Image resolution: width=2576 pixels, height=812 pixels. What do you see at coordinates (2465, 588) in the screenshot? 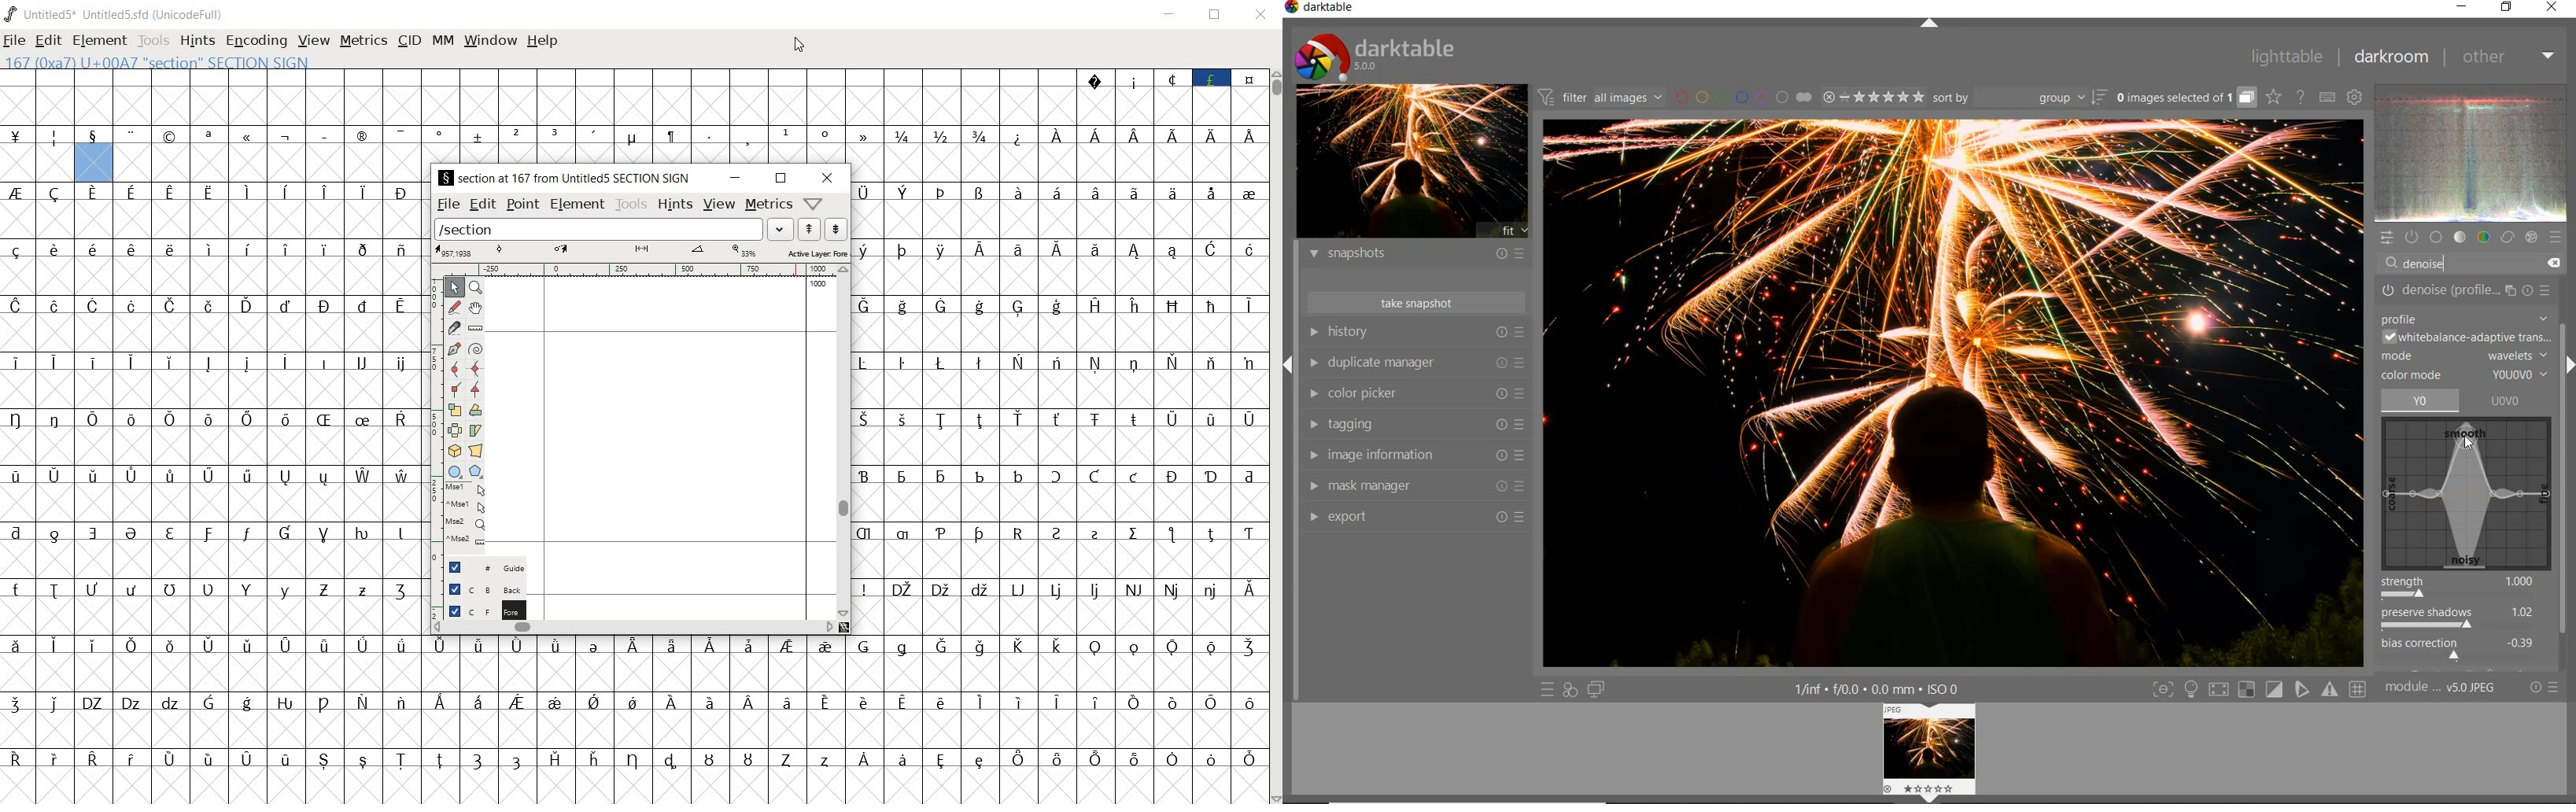
I see `strength` at bounding box center [2465, 588].